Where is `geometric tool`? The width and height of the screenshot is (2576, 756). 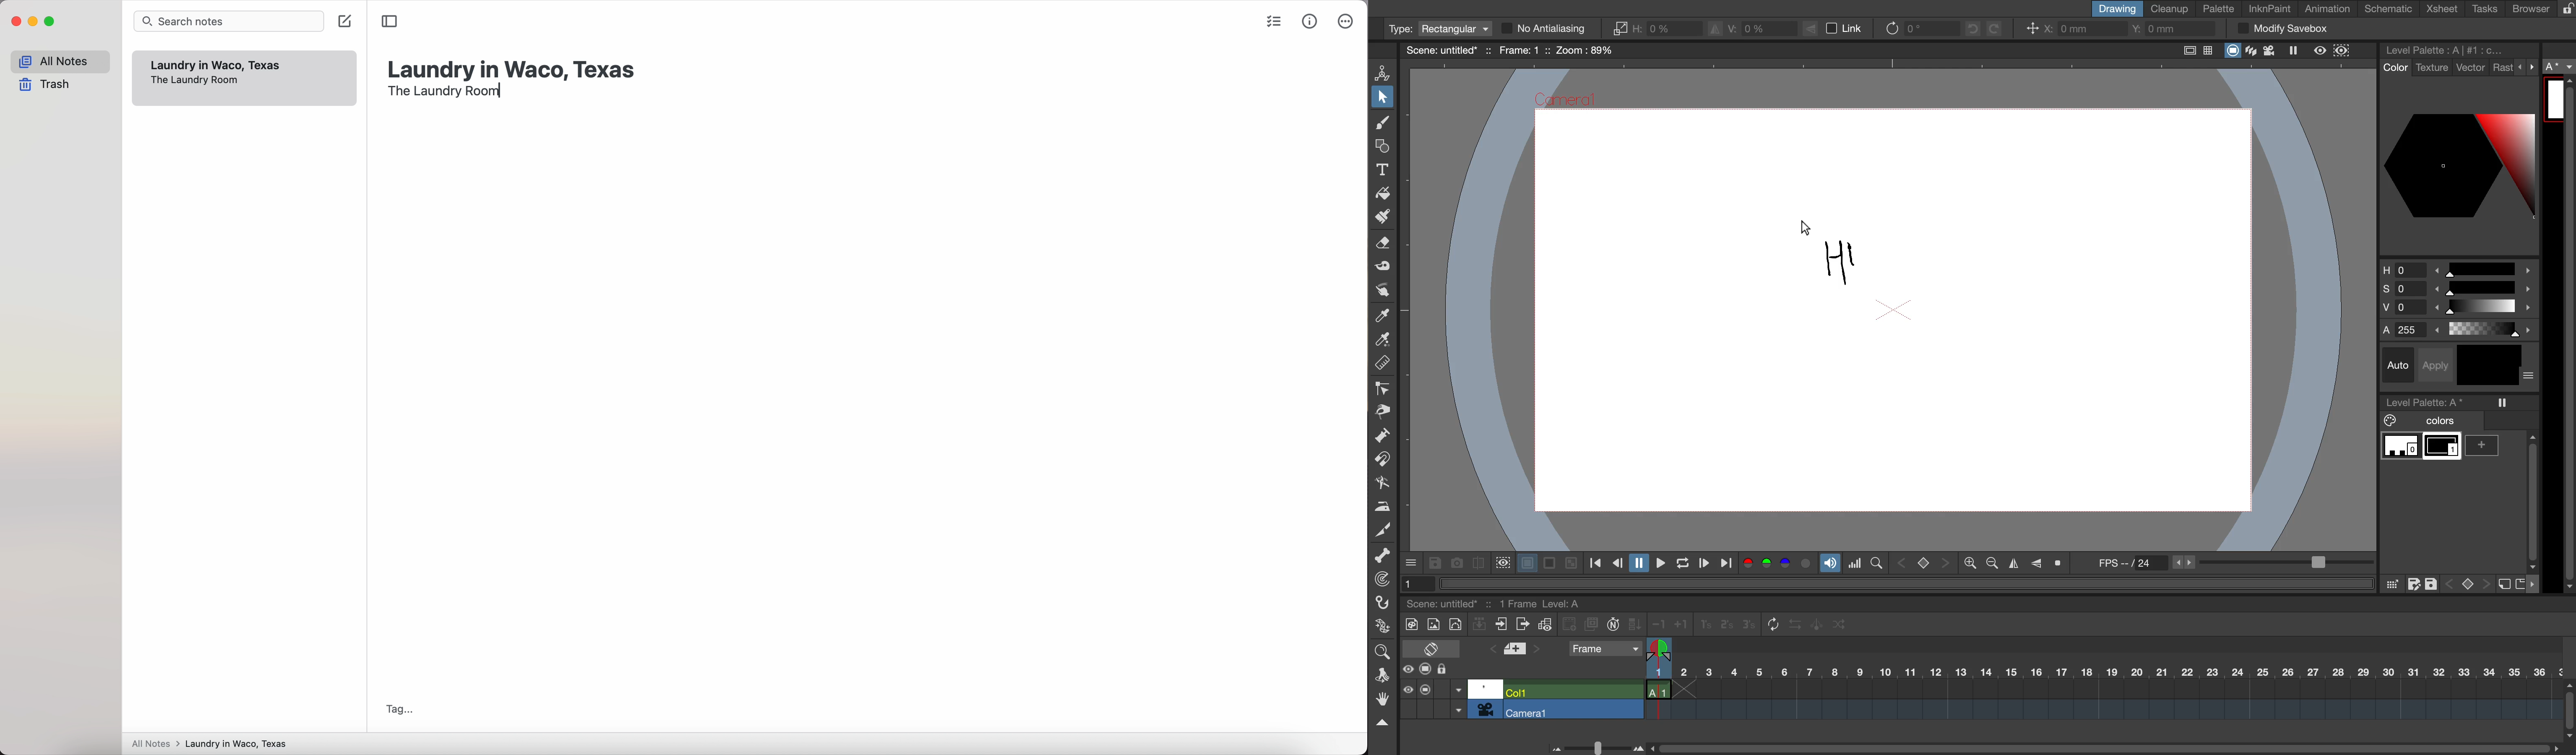
geometric tool is located at coordinates (1382, 147).